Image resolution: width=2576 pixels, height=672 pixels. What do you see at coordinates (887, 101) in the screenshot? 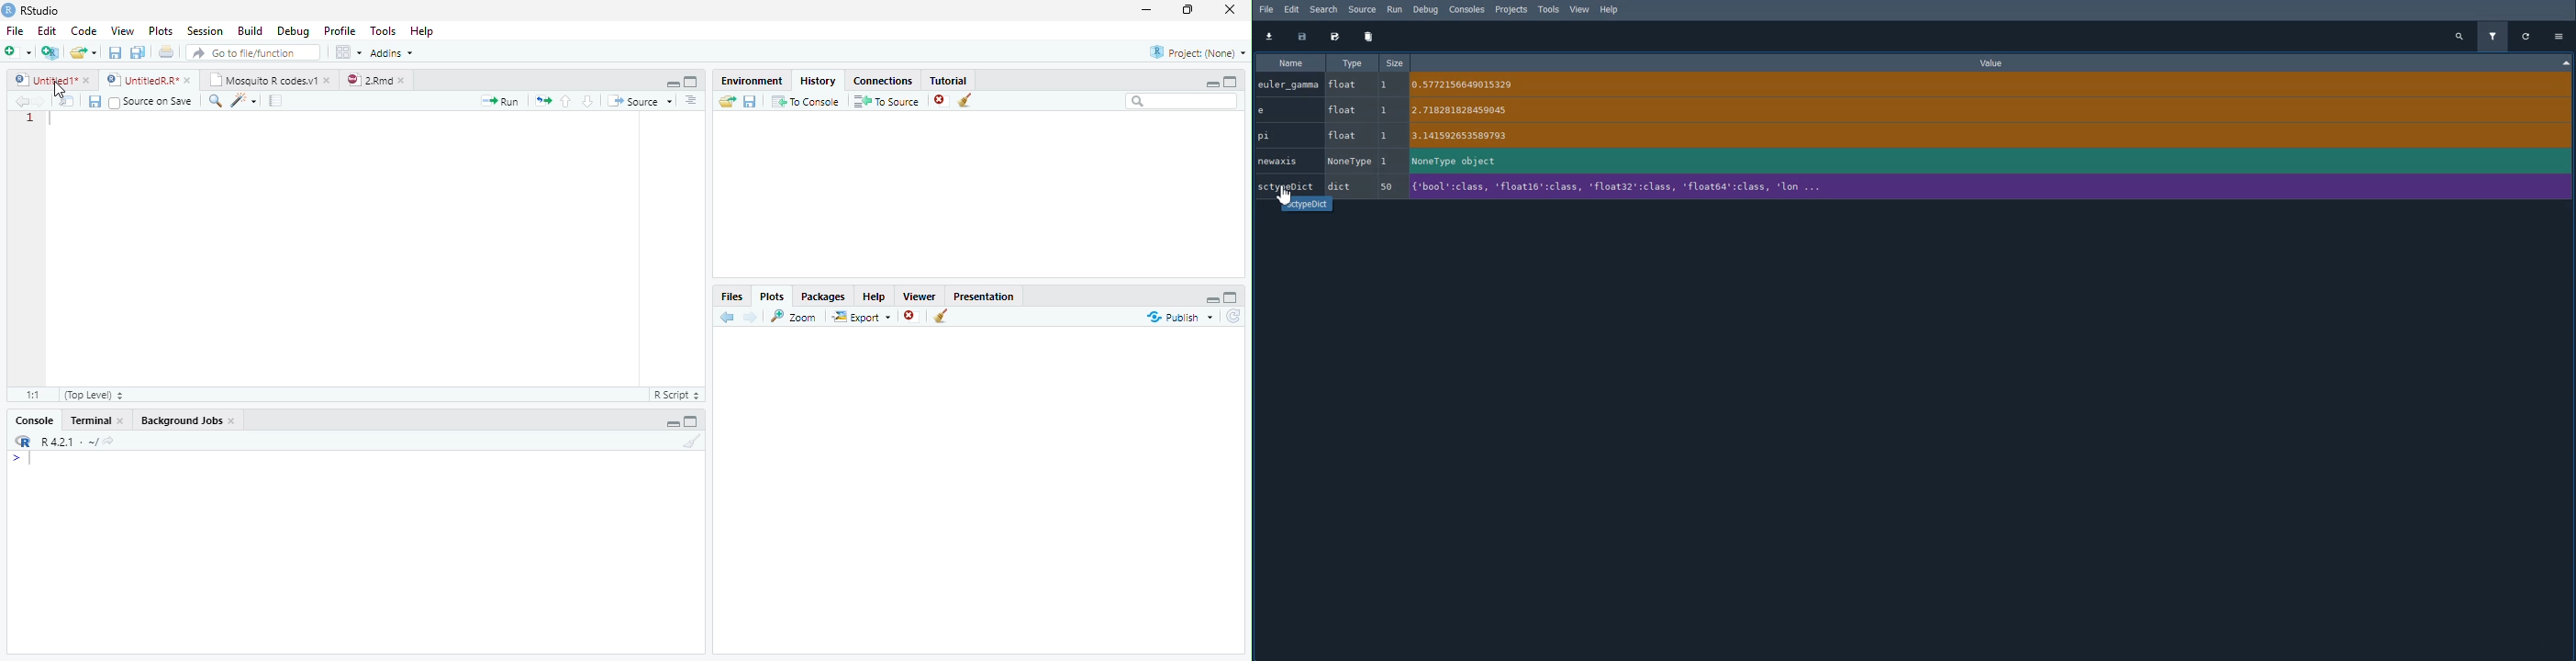
I see `To Source` at bounding box center [887, 101].